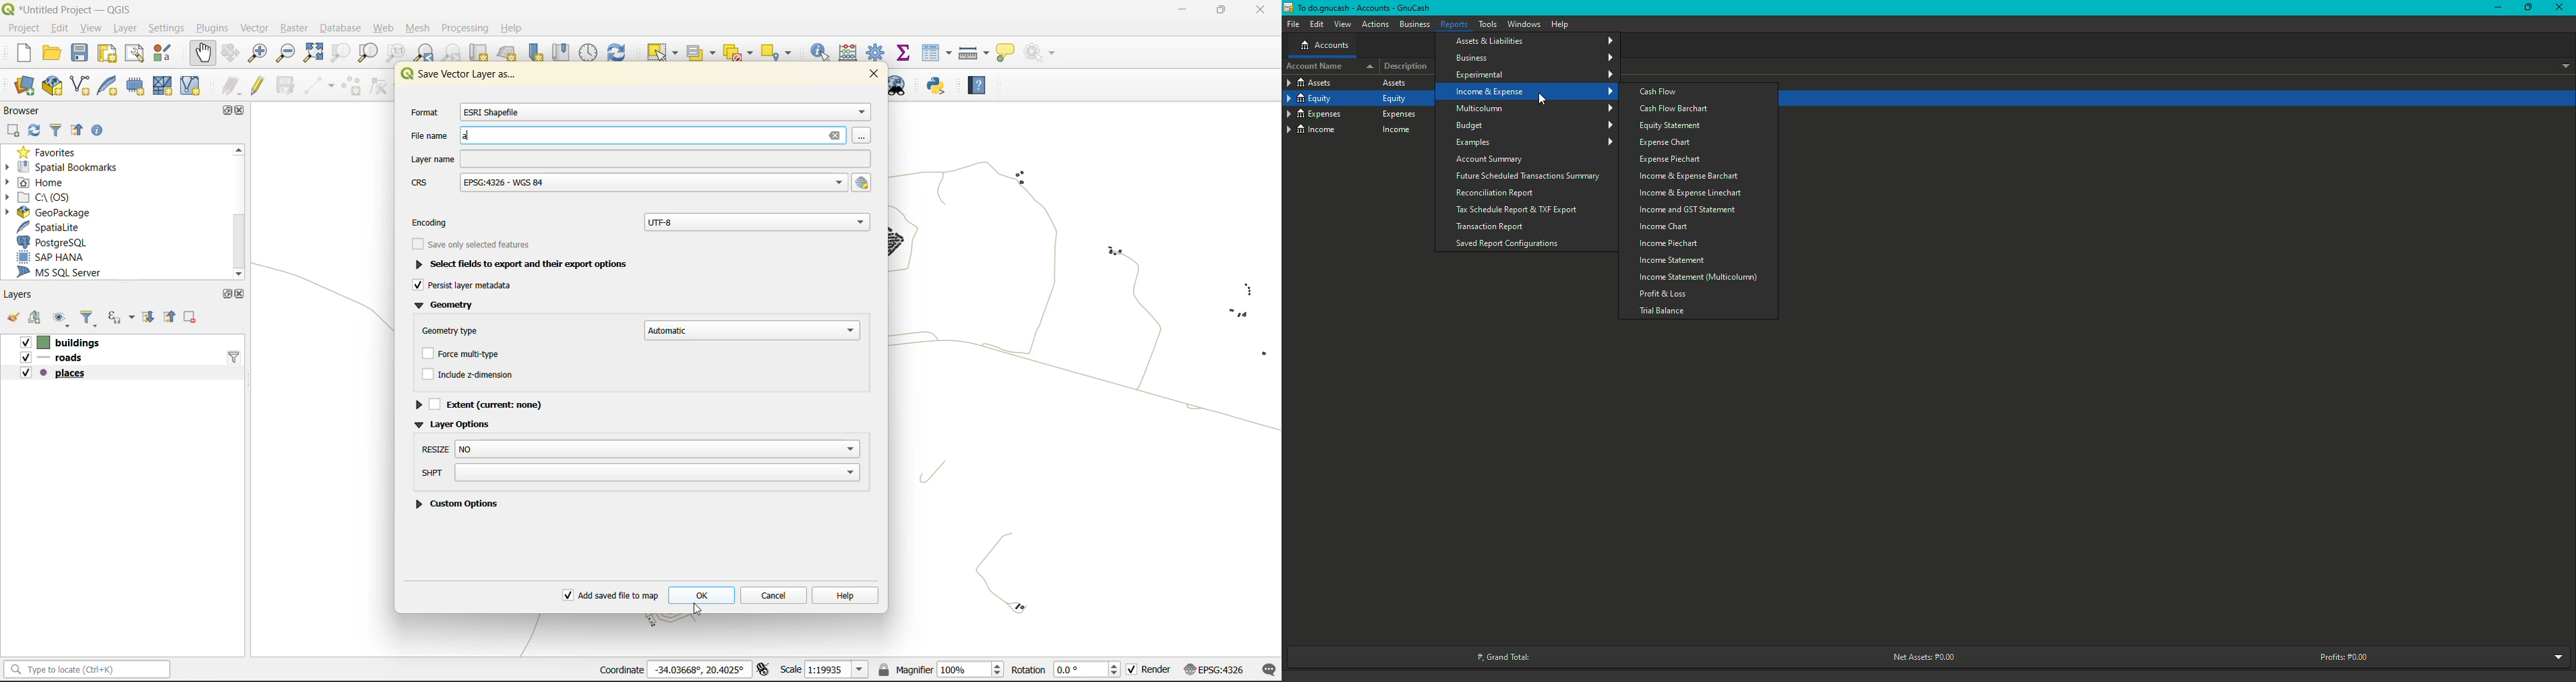 Image resolution: width=2576 pixels, height=700 pixels. Describe the element at coordinates (1681, 109) in the screenshot. I see `Cash Flow Barchart` at that location.